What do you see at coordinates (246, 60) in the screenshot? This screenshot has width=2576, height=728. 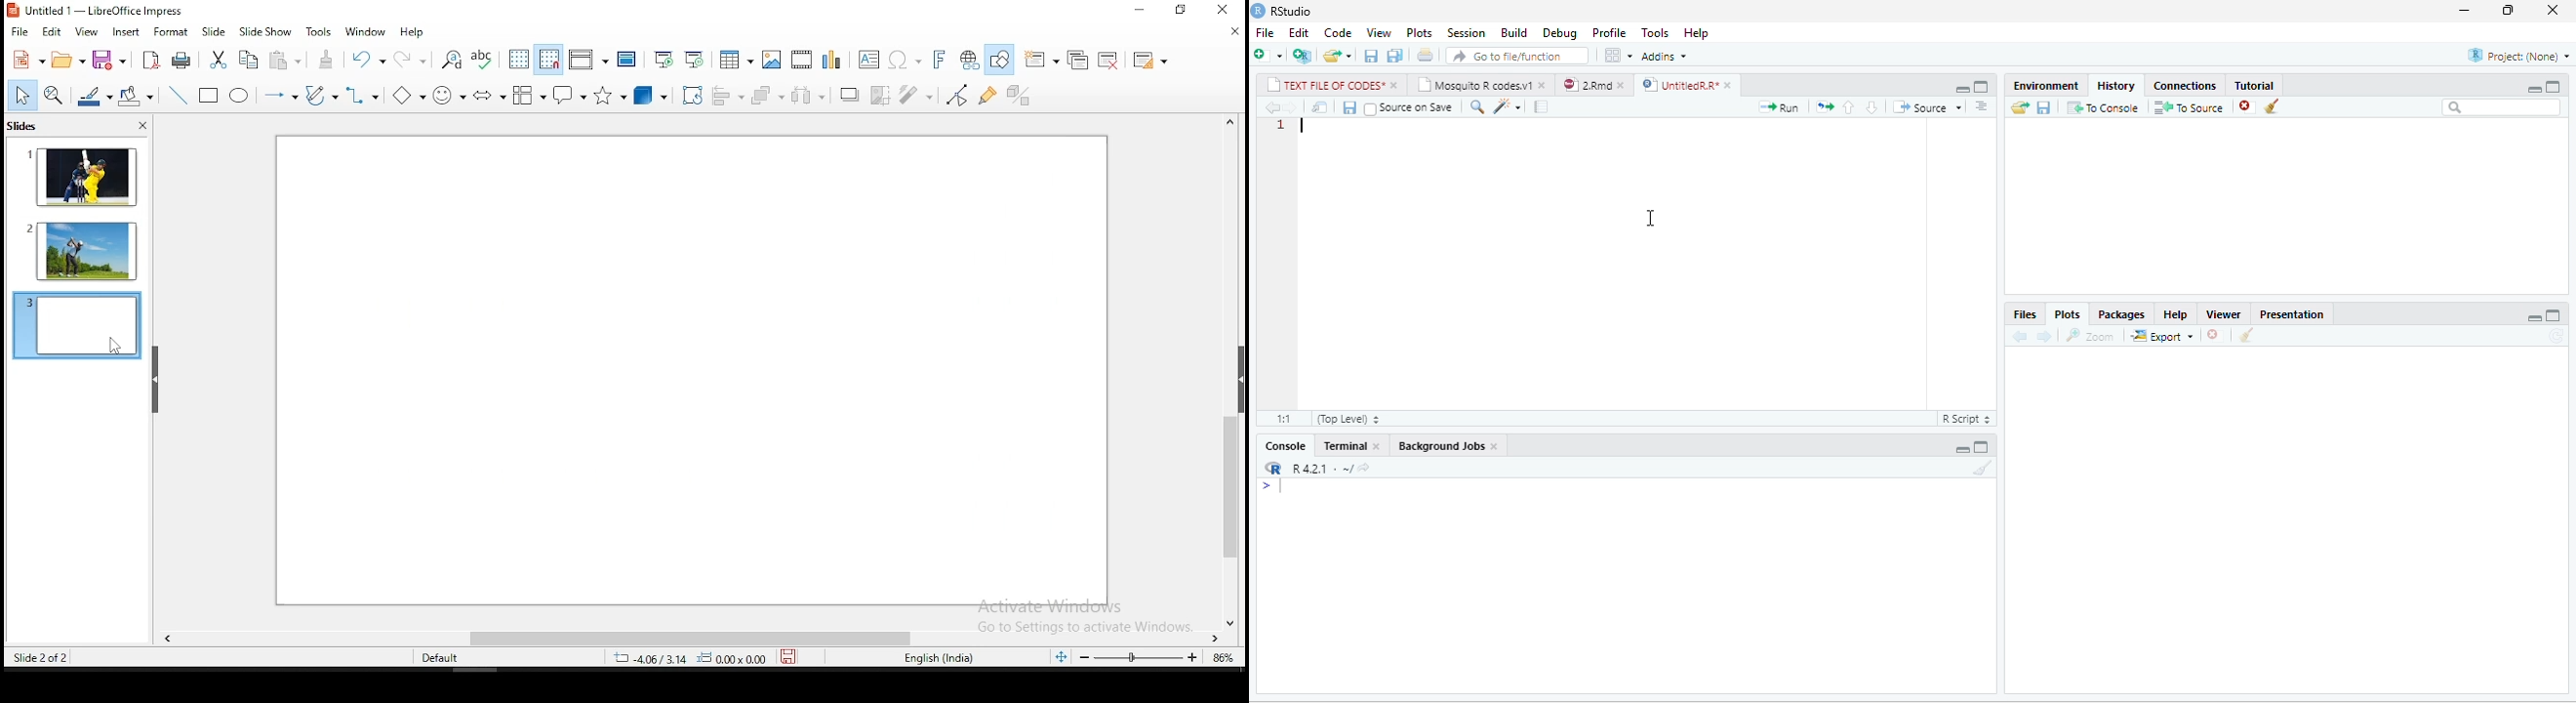 I see `copy` at bounding box center [246, 60].